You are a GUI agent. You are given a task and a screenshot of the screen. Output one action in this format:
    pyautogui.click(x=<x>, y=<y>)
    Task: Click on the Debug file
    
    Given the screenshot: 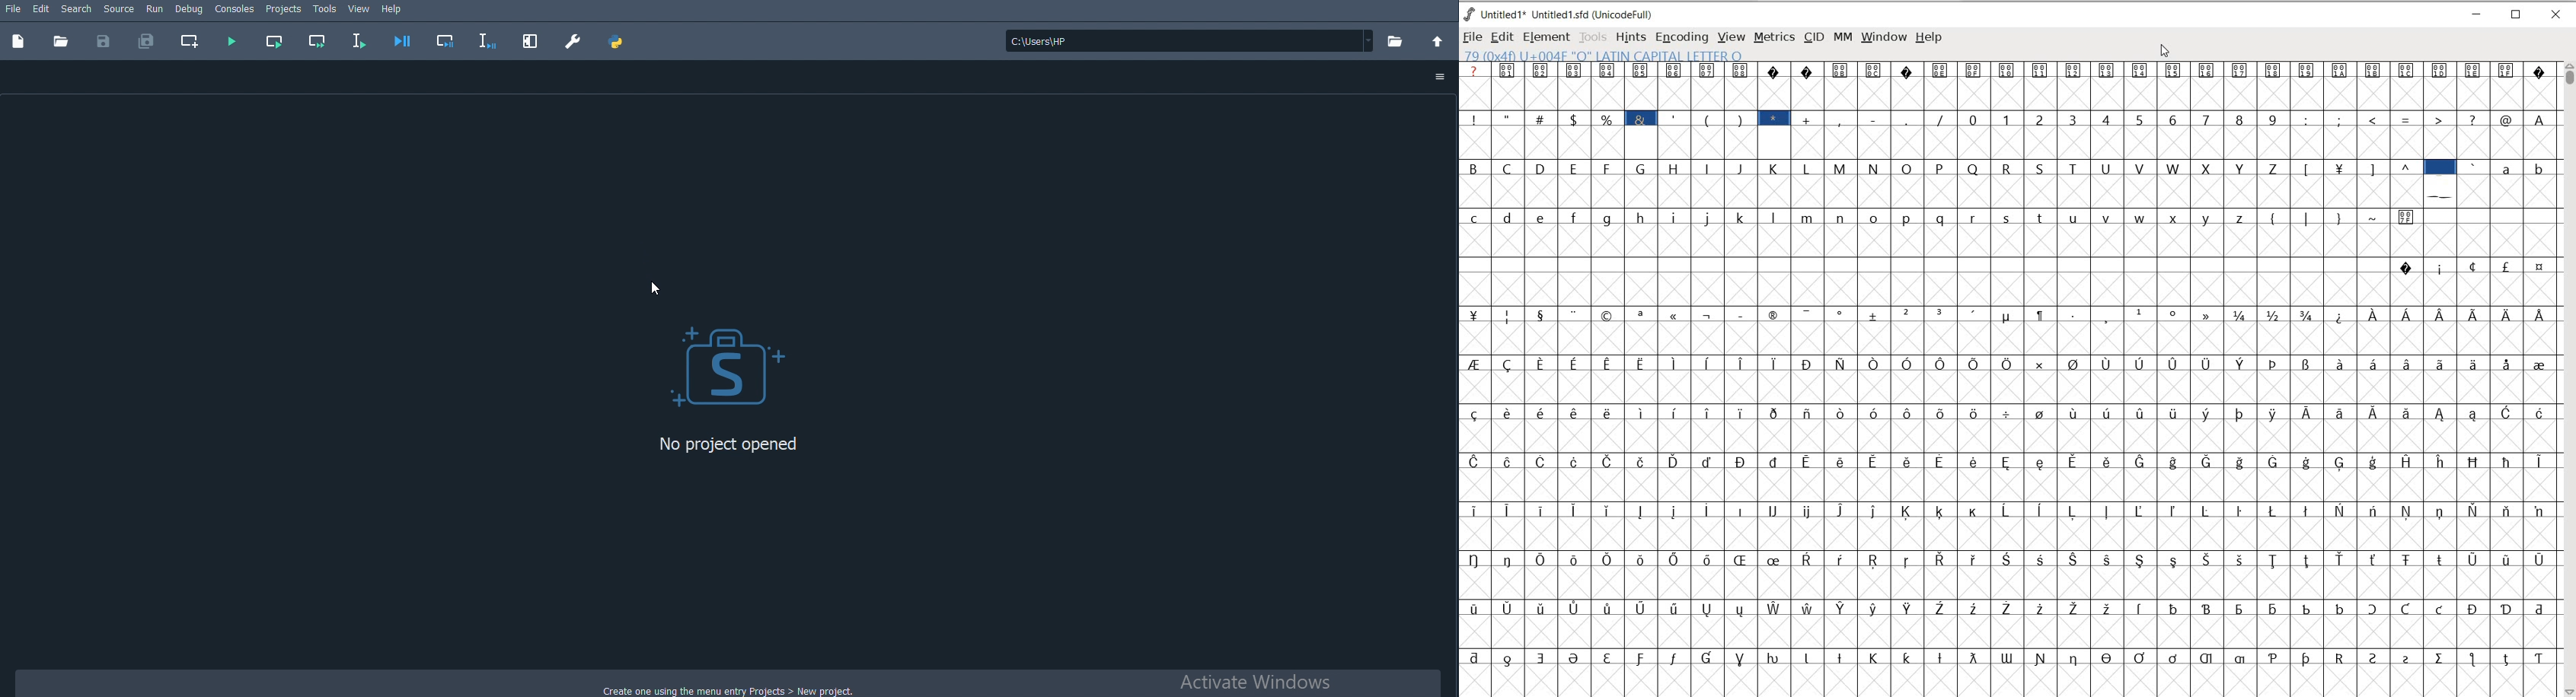 What is the action you would take?
    pyautogui.click(x=404, y=40)
    